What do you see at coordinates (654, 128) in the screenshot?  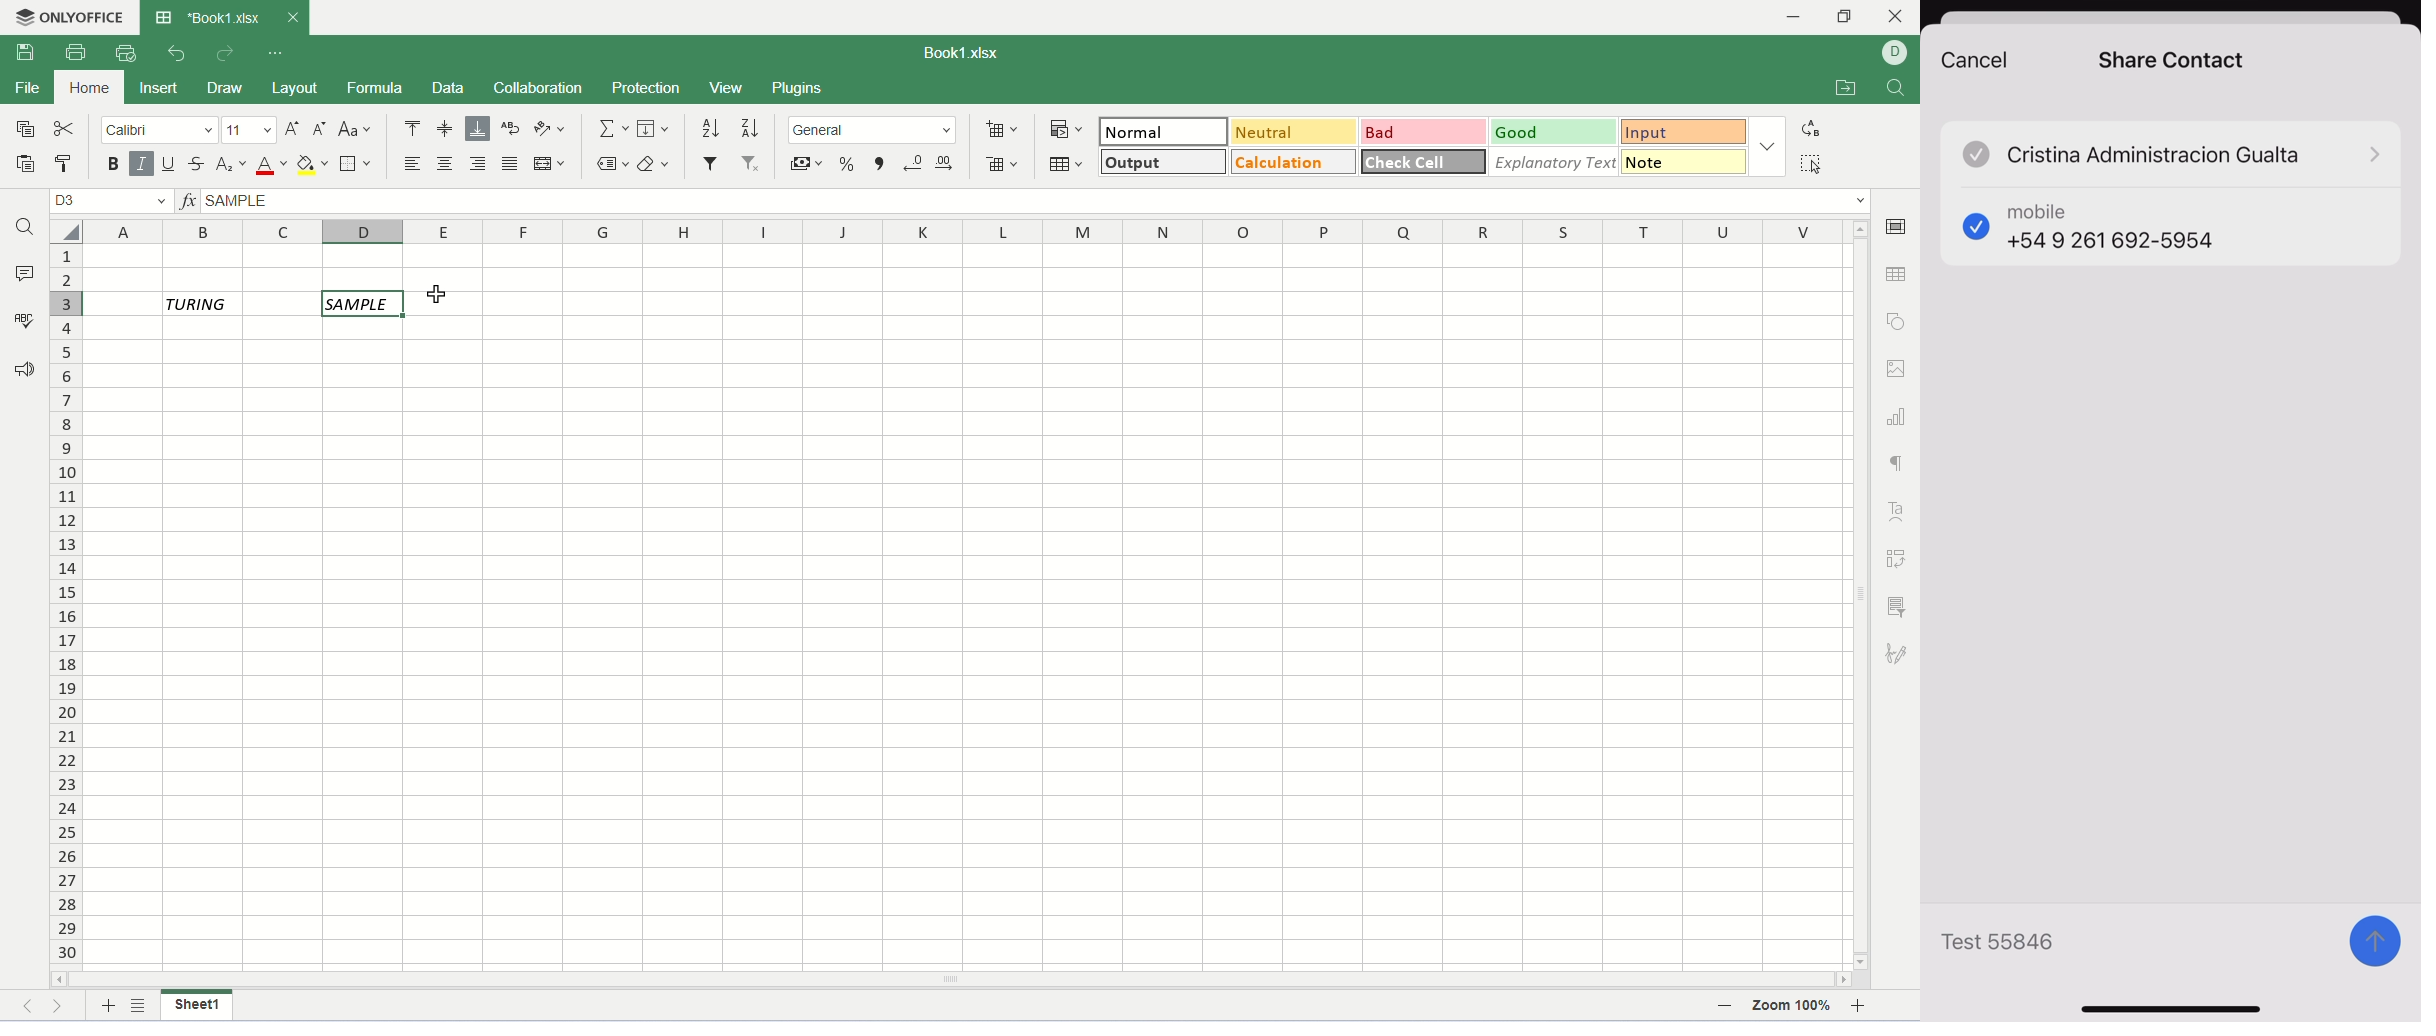 I see `fill` at bounding box center [654, 128].